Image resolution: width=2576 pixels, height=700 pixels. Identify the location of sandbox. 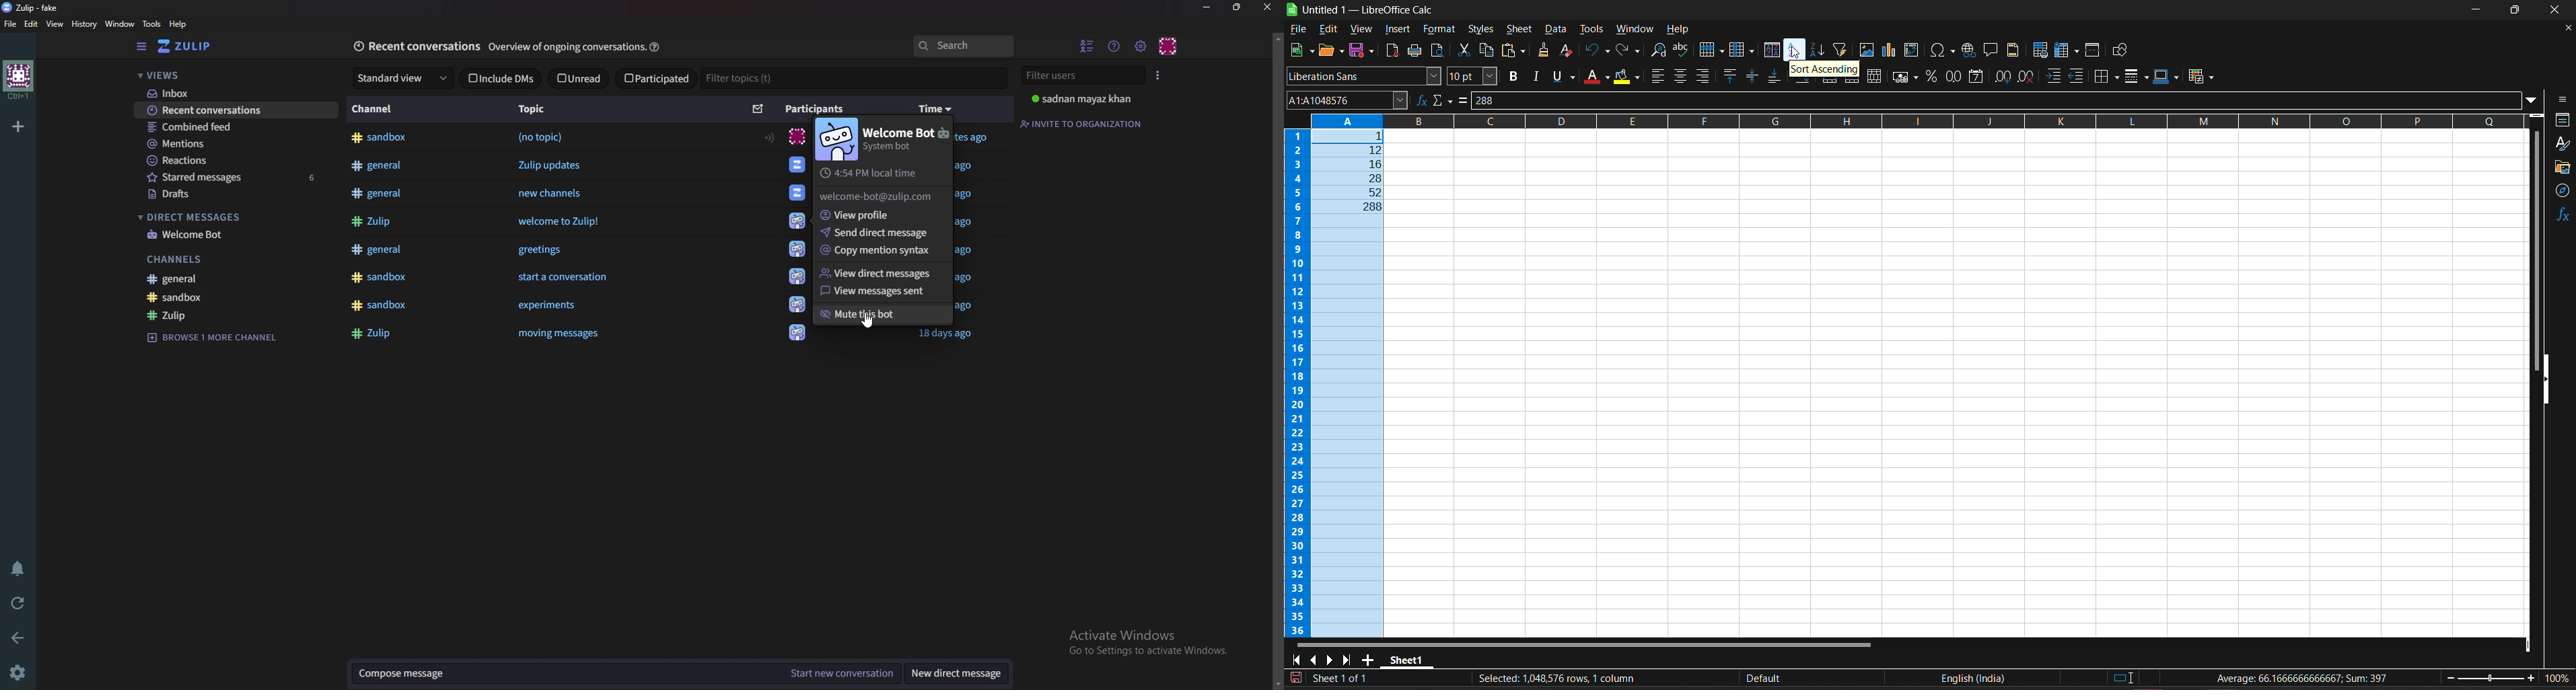
(235, 296).